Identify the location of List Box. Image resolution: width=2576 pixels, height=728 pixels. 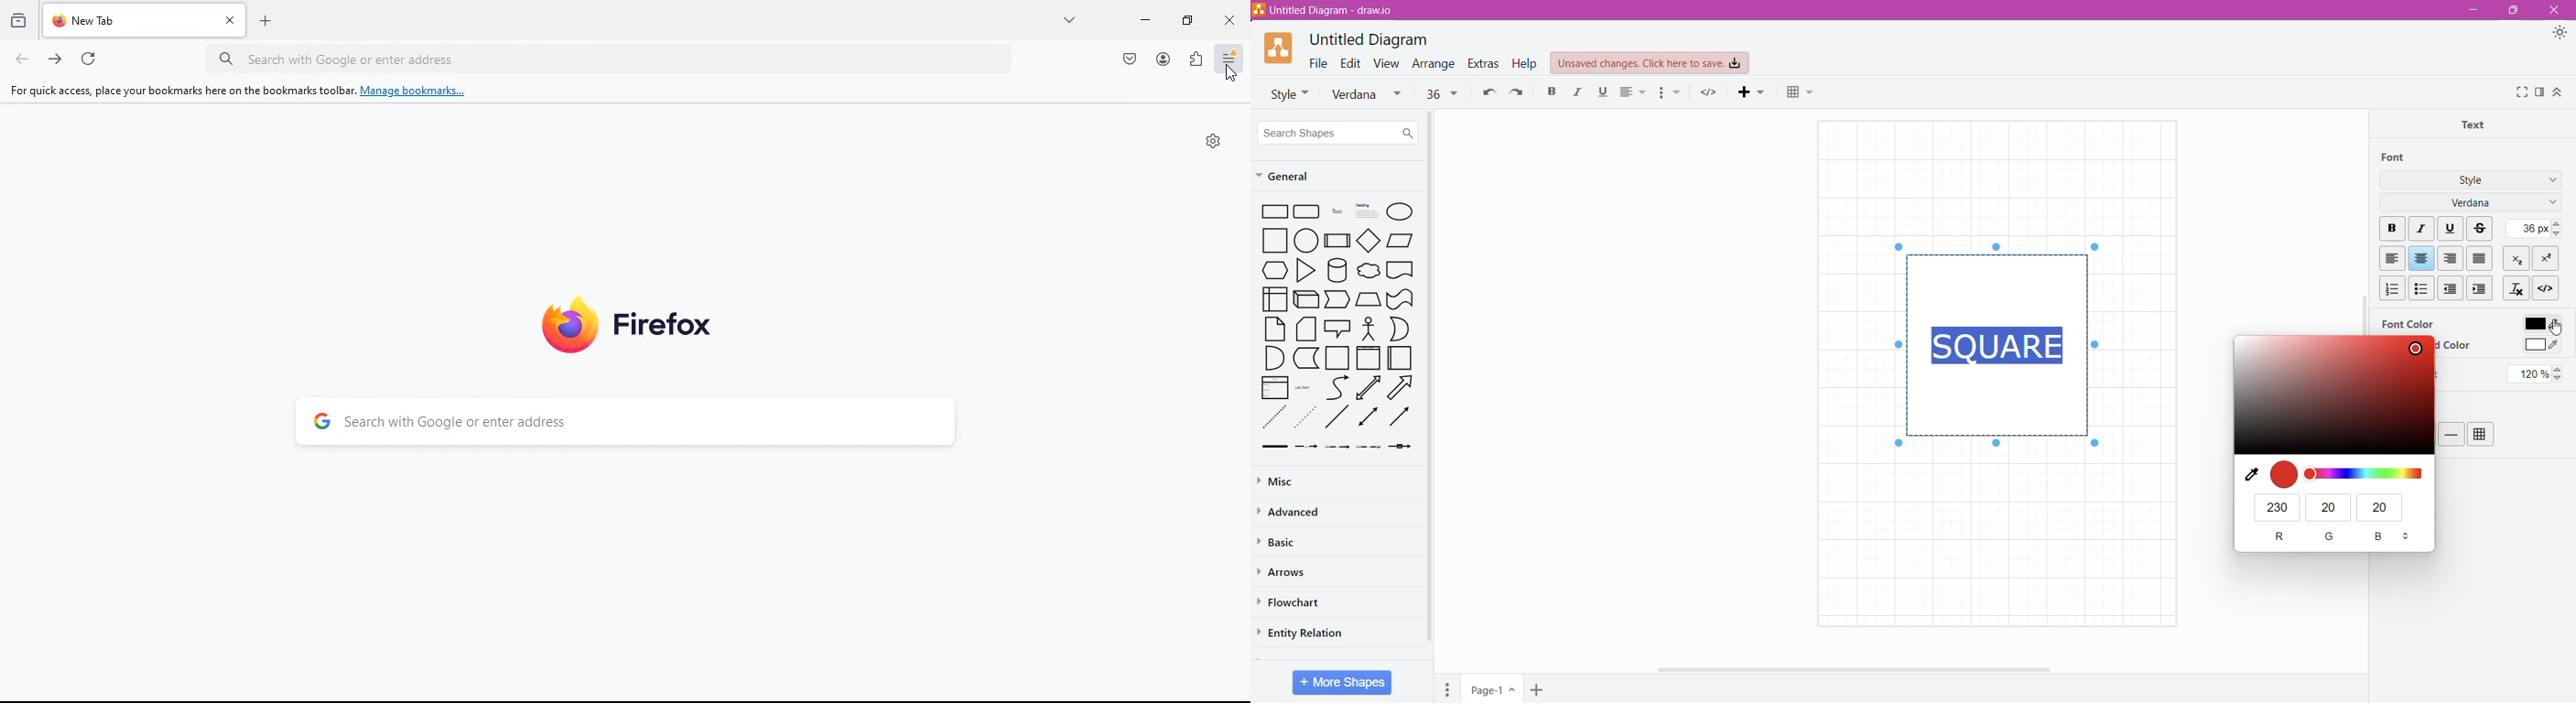
(1273, 387).